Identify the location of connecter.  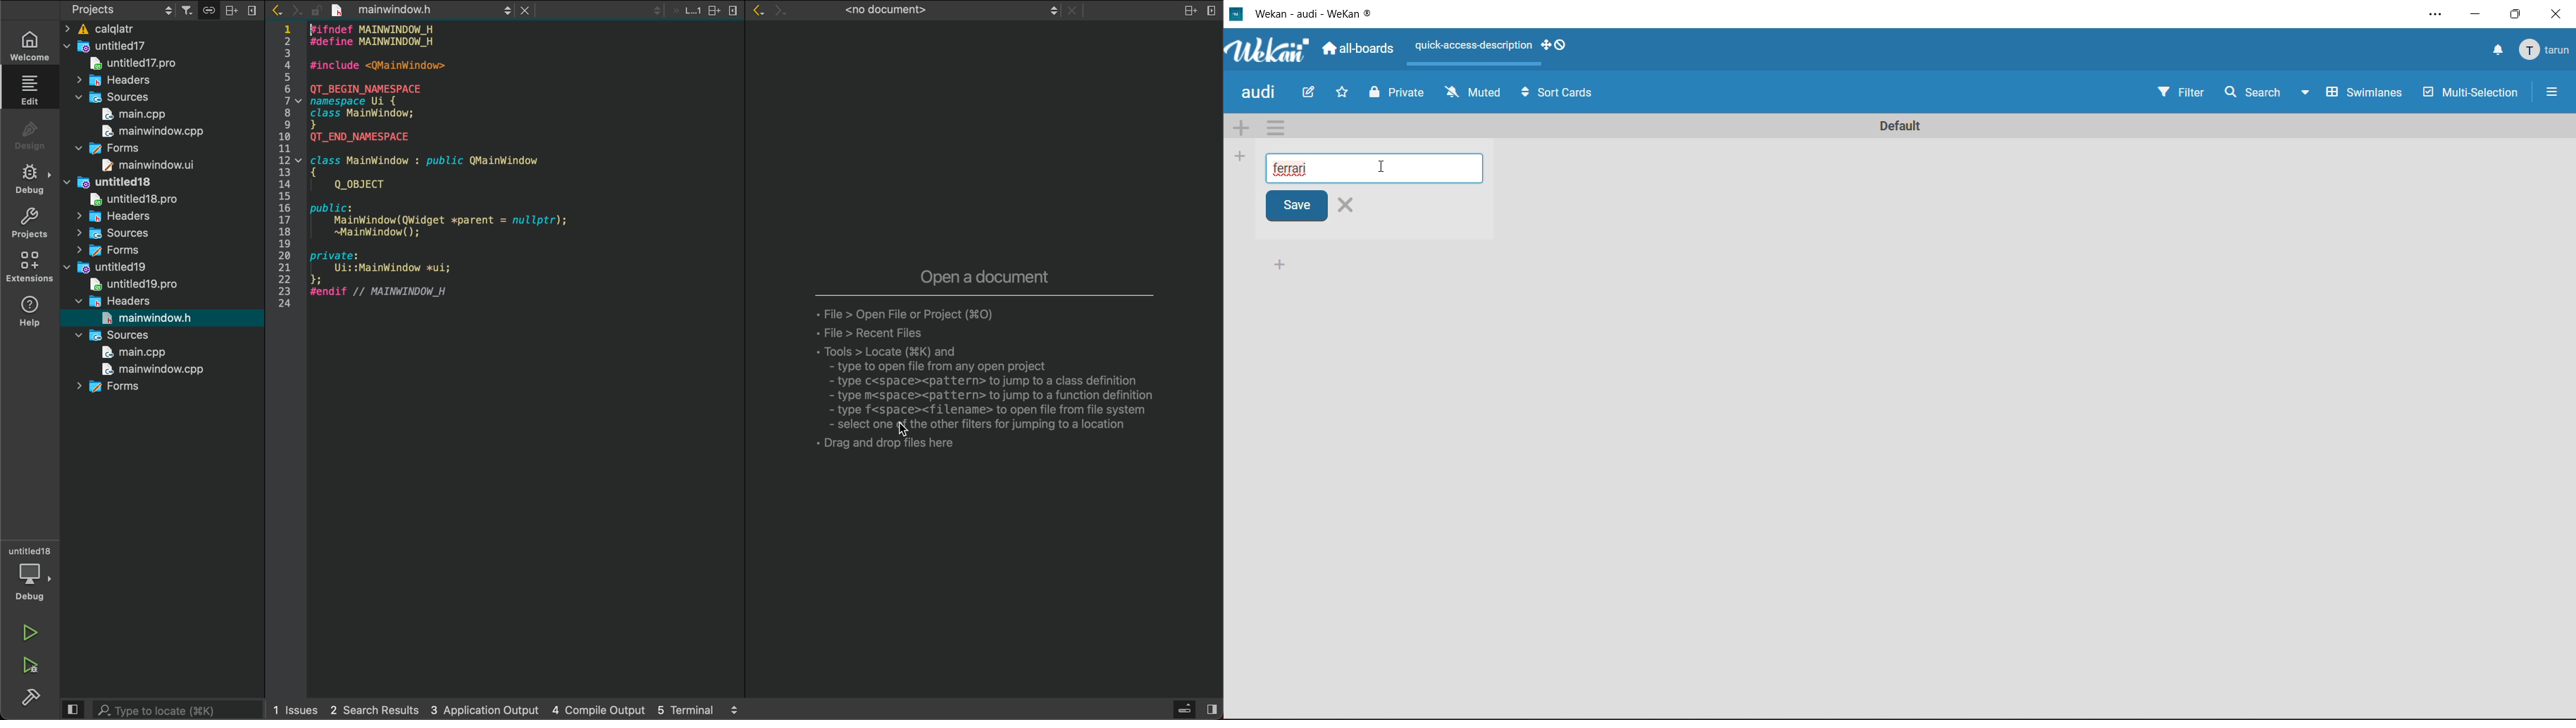
(214, 11).